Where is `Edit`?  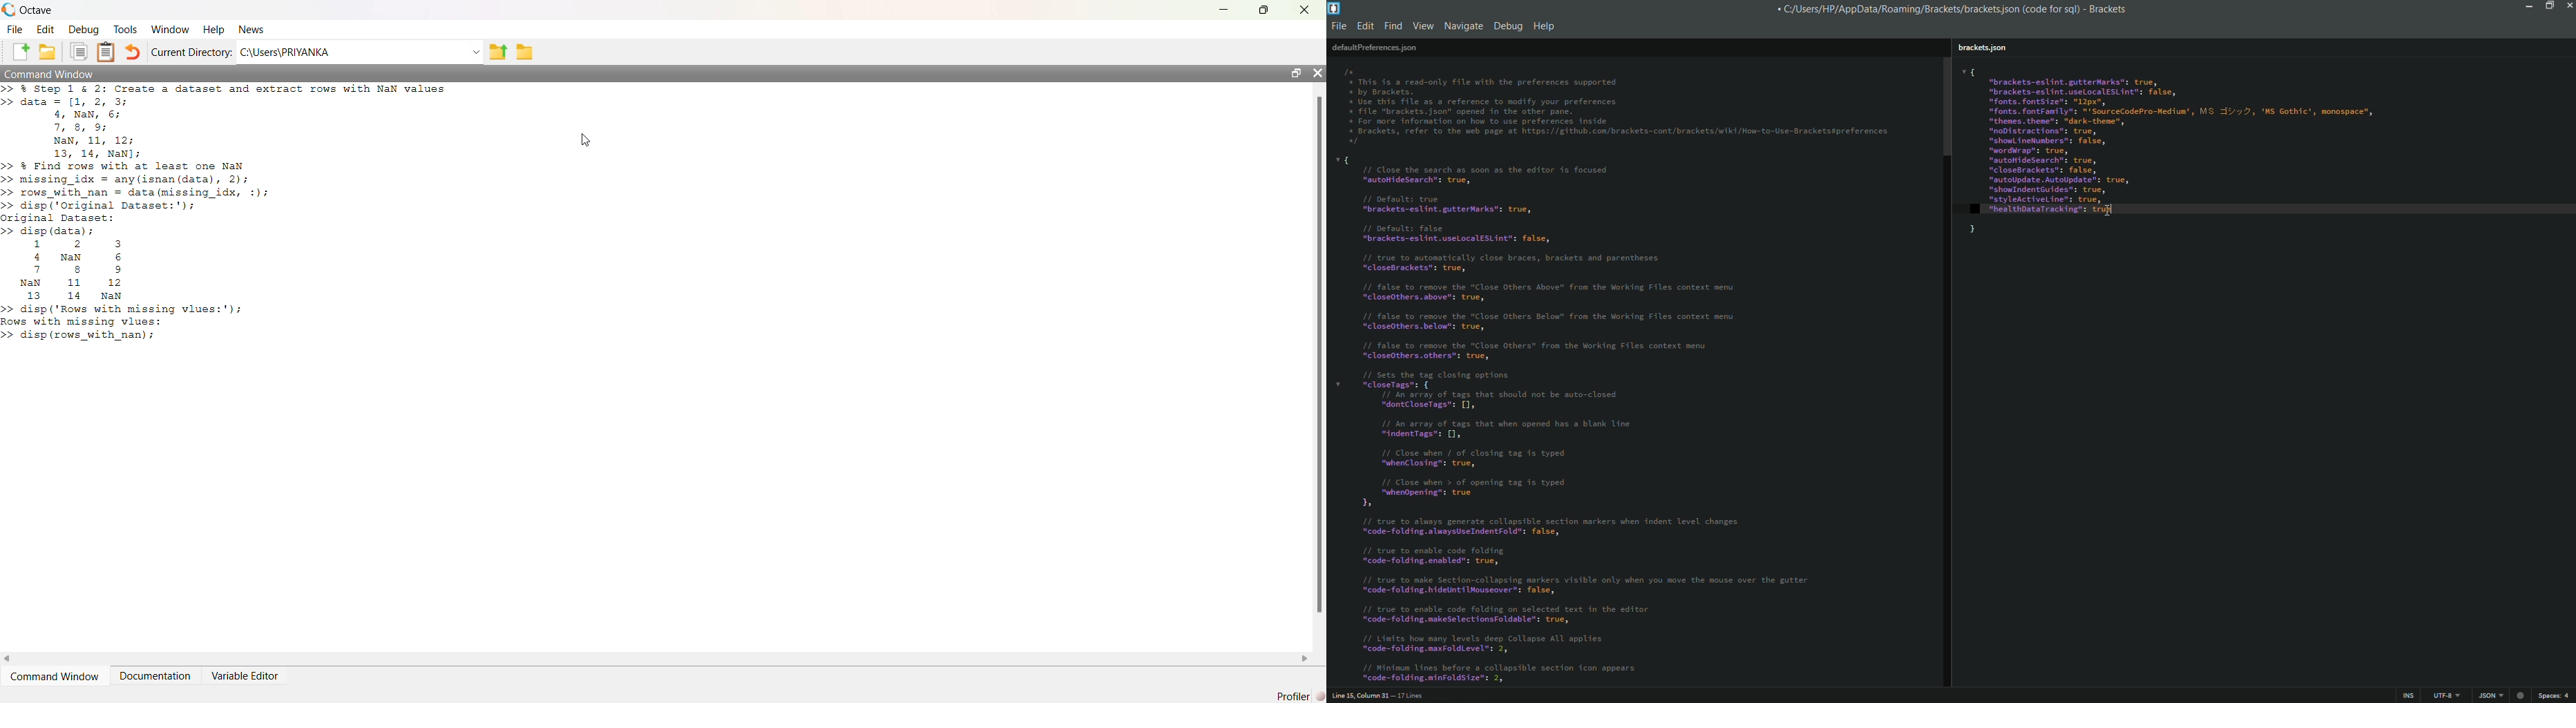 Edit is located at coordinates (46, 30).